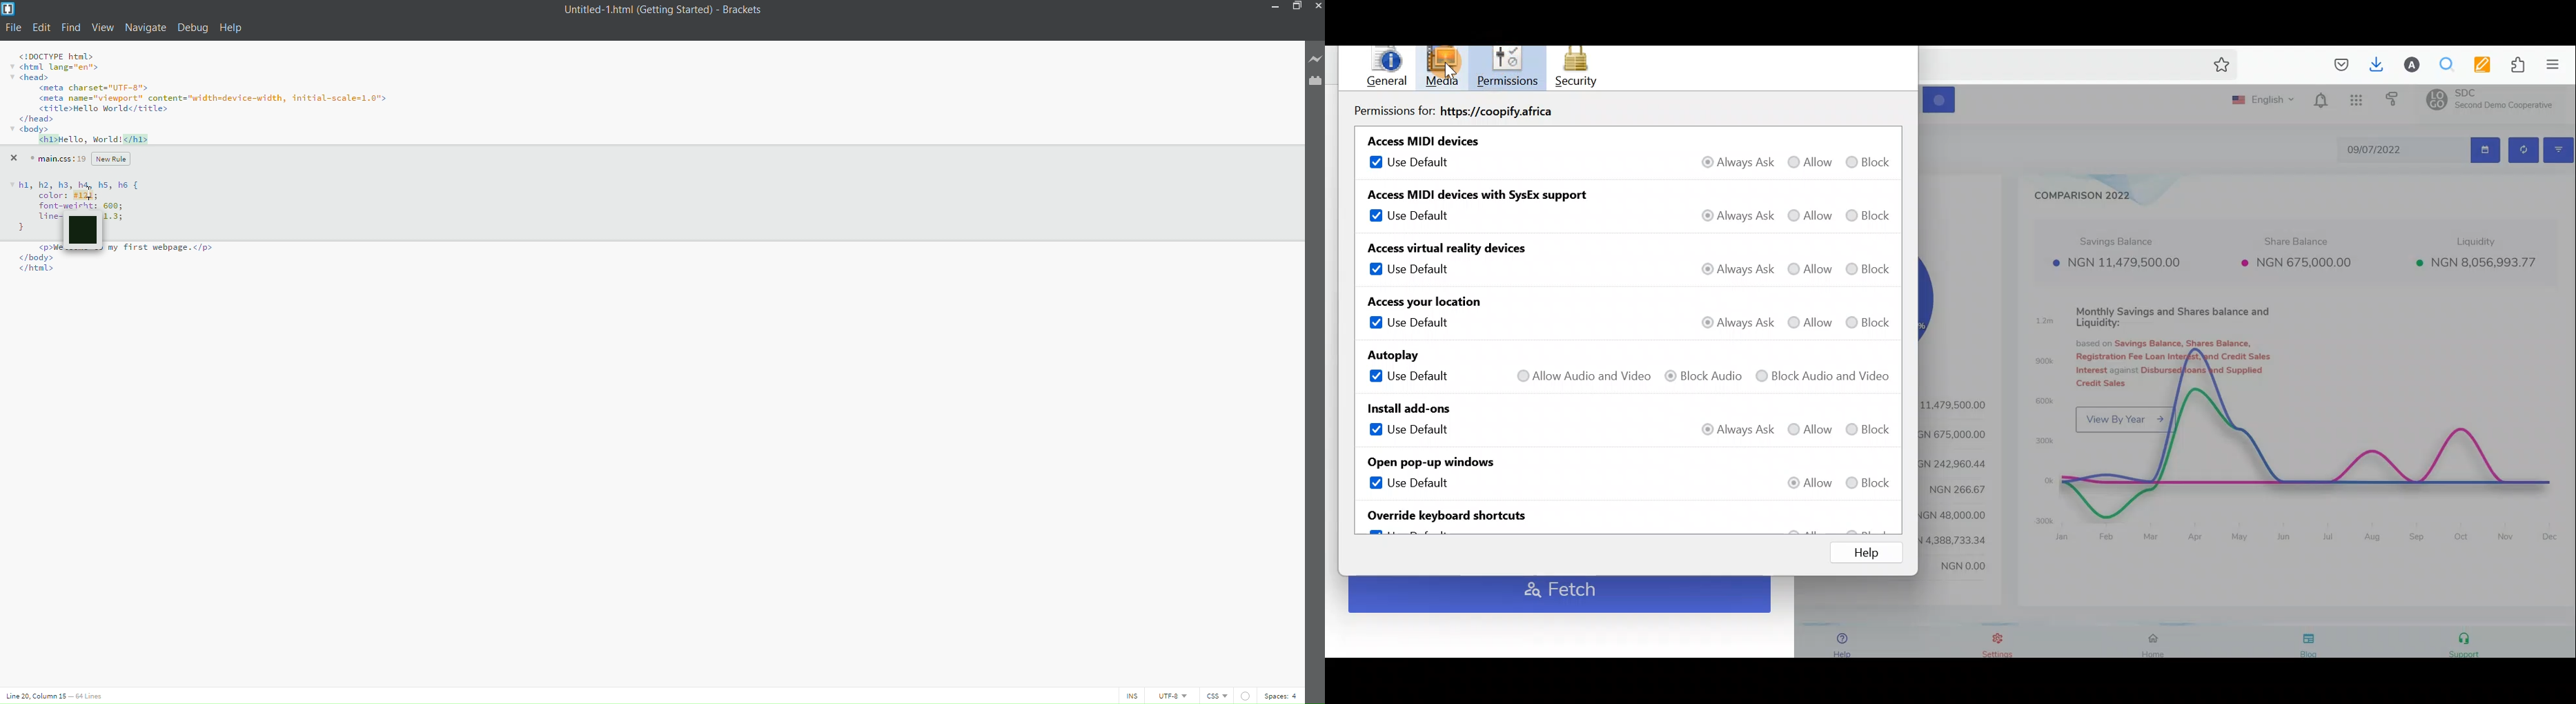 The image size is (2576, 728). I want to click on live preview, so click(1312, 59).